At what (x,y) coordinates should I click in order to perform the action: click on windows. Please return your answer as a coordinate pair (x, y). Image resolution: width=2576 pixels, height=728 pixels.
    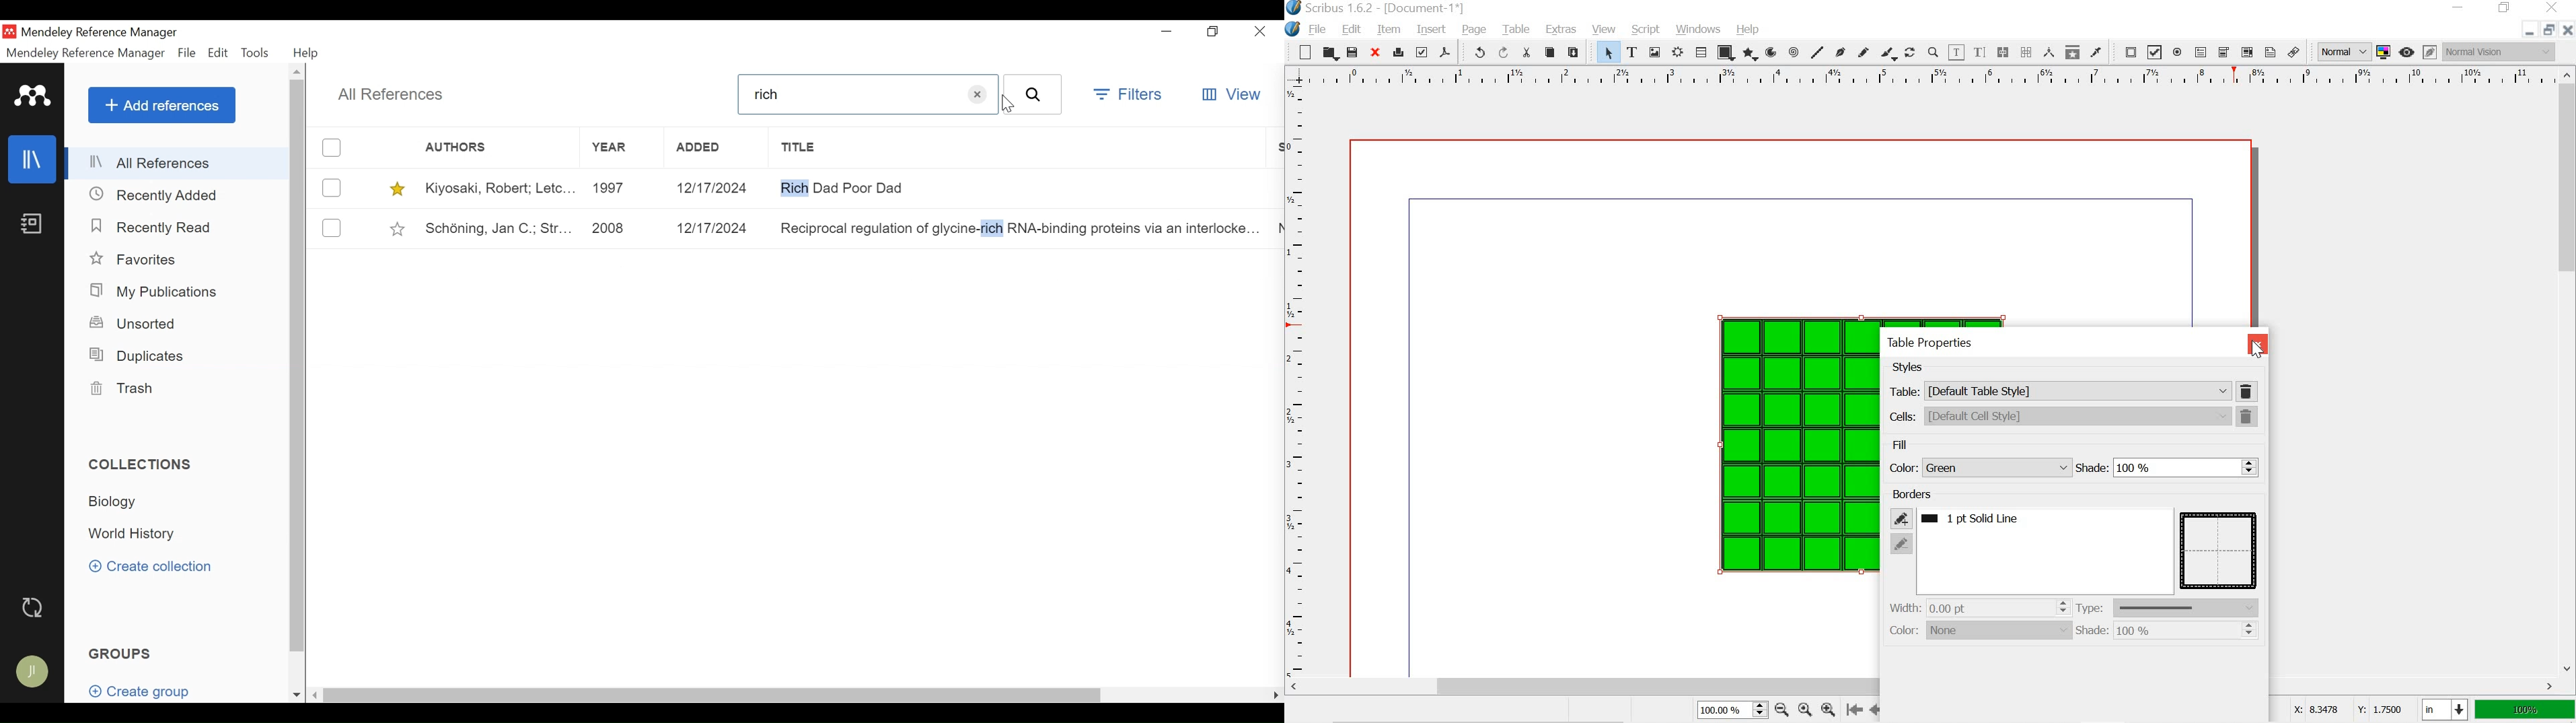
    Looking at the image, I should click on (1700, 30).